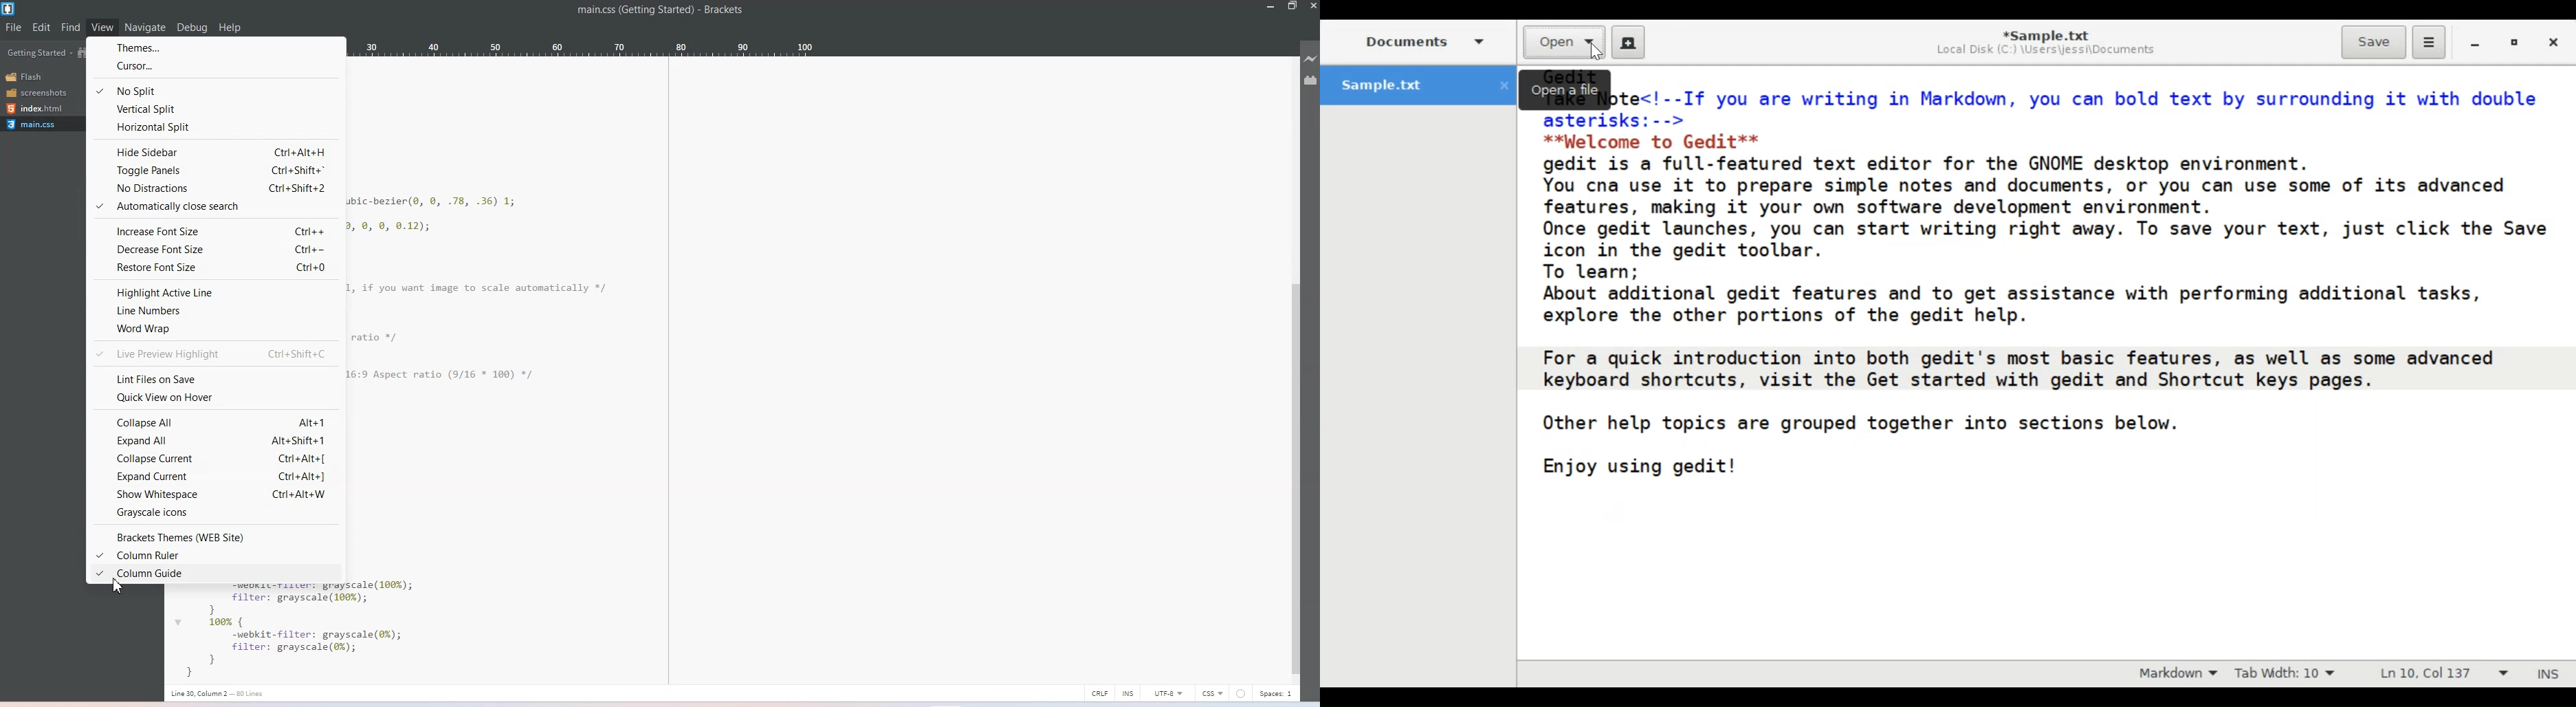 This screenshot has height=728, width=2576. Describe the element at coordinates (2173, 673) in the screenshot. I see `Highlight Mode: Markdown` at that location.